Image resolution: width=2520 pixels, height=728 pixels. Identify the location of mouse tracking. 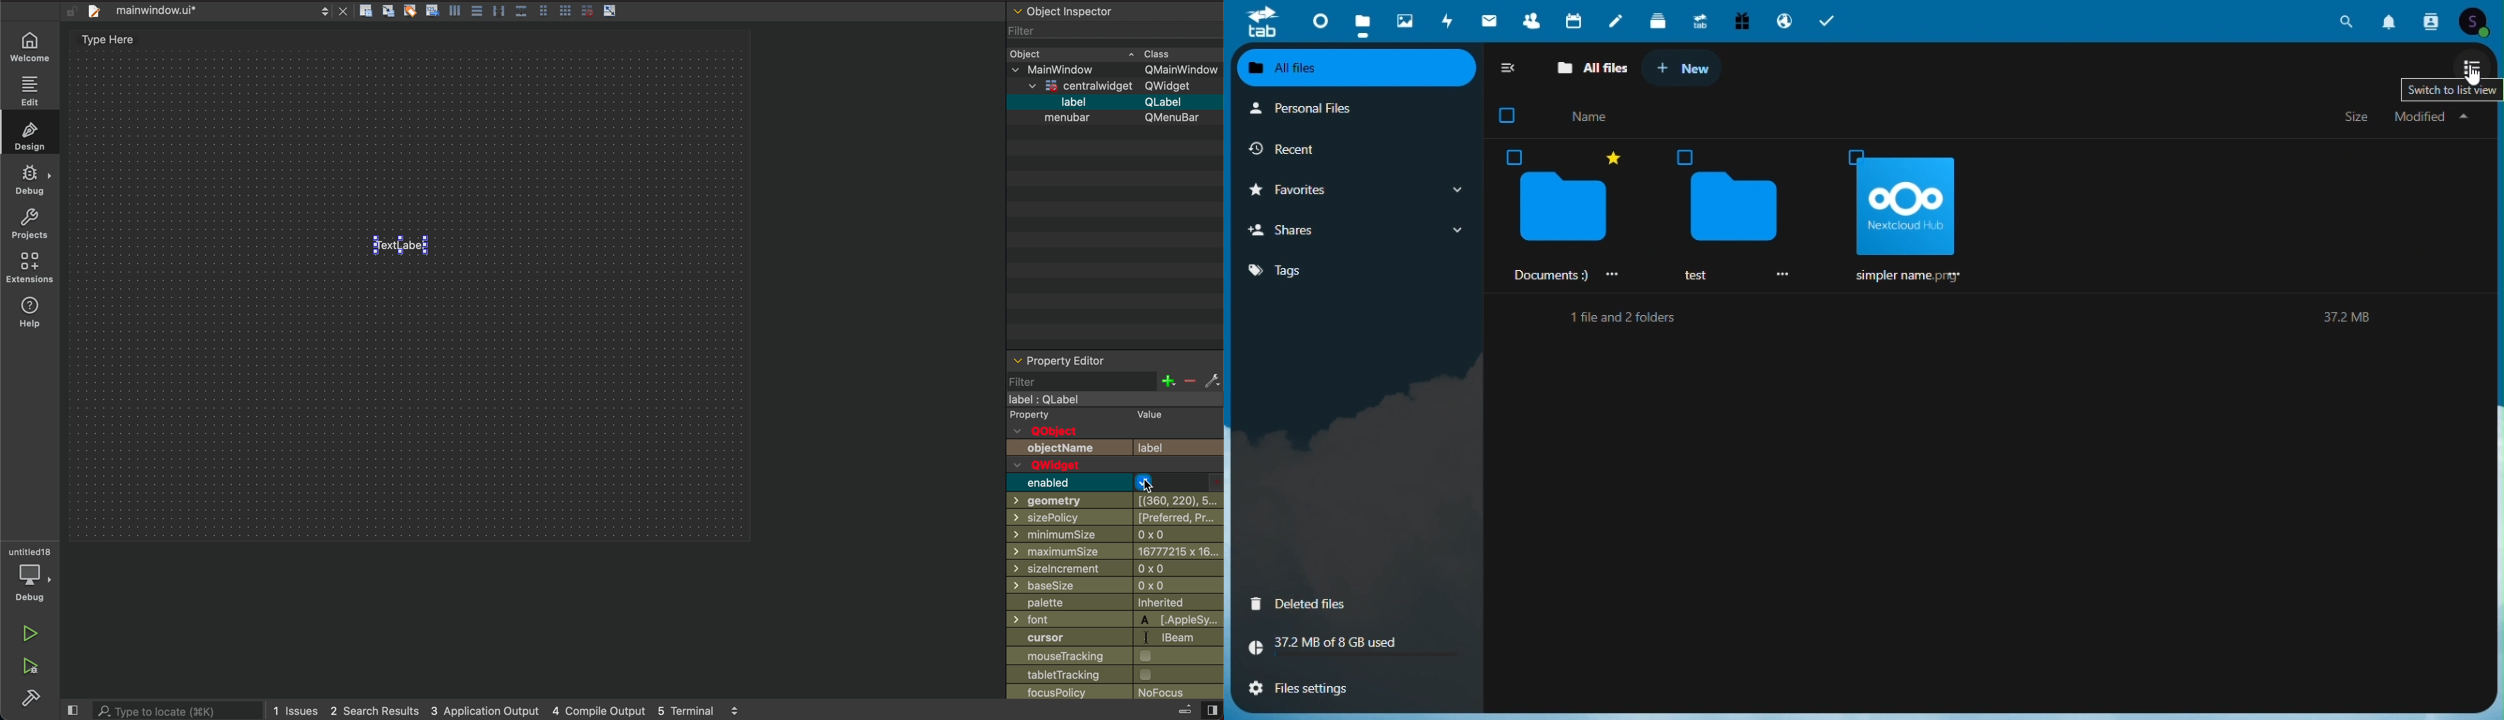
(1066, 657).